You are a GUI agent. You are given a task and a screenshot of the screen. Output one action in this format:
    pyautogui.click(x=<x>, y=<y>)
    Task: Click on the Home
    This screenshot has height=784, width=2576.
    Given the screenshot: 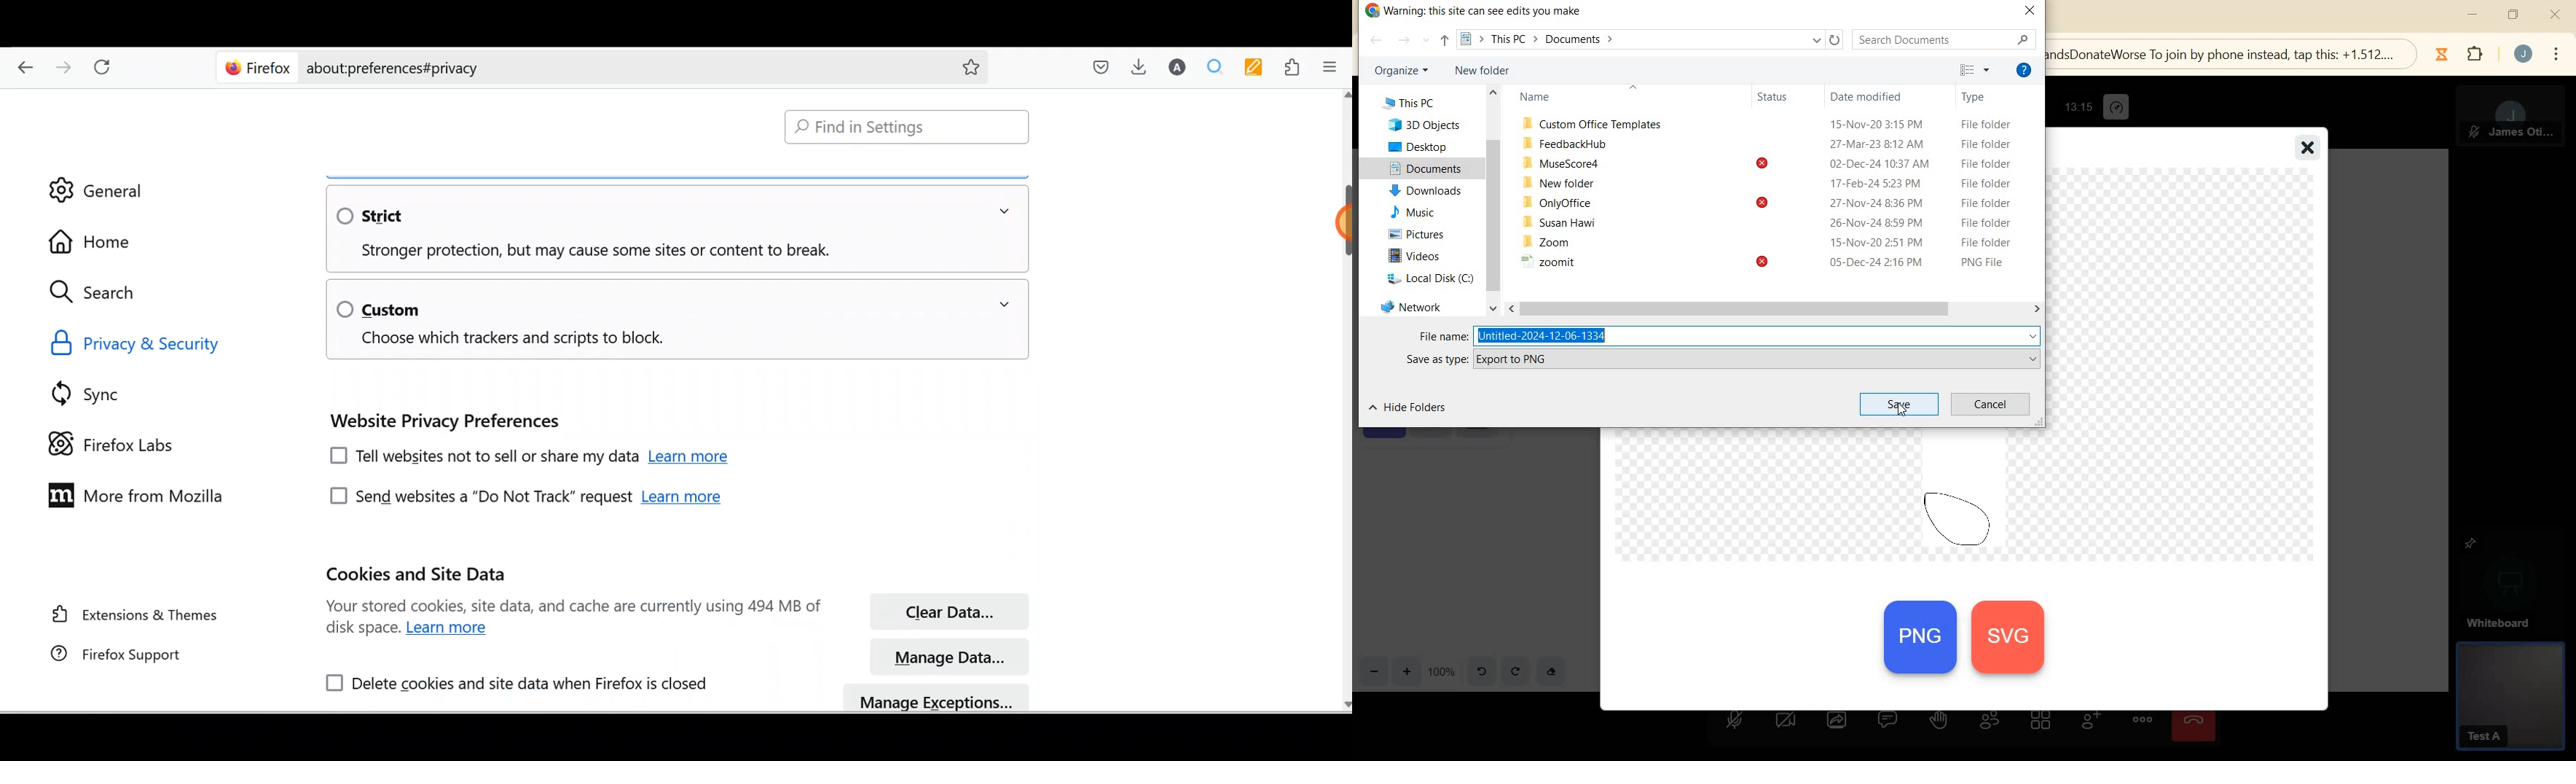 What is the action you would take?
    pyautogui.click(x=104, y=242)
    